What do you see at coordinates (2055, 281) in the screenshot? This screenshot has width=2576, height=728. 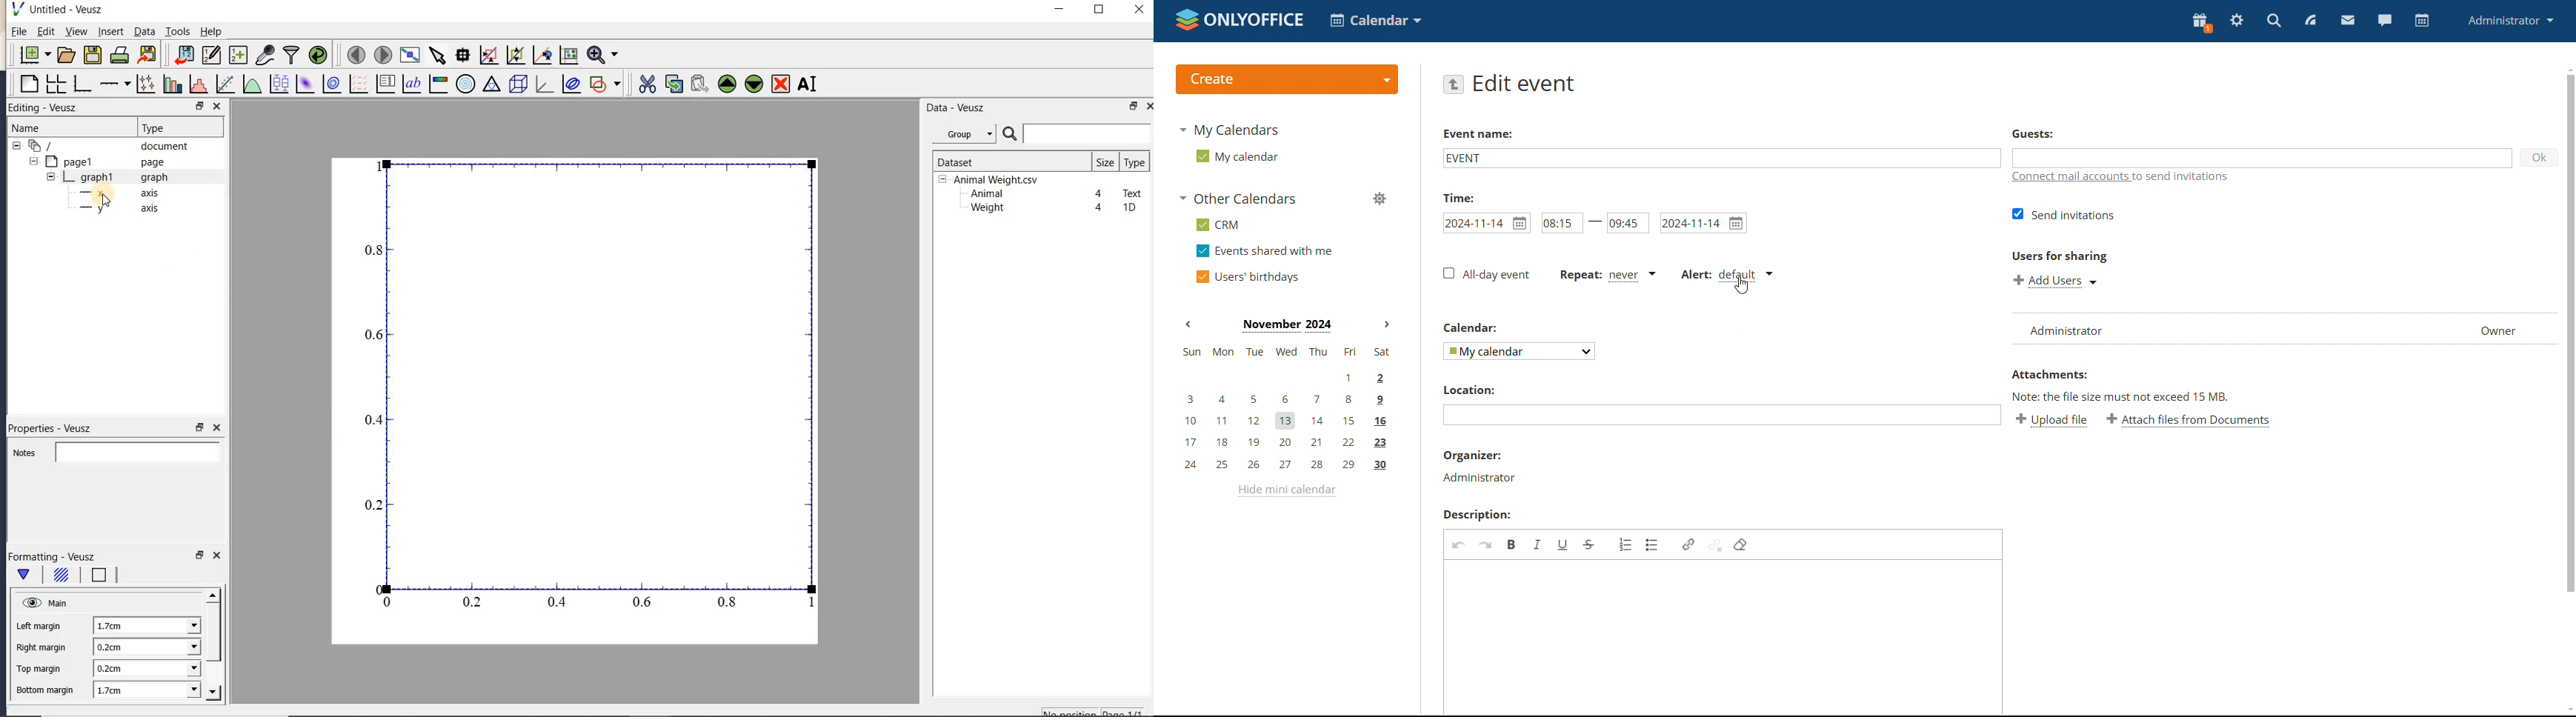 I see `add users` at bounding box center [2055, 281].